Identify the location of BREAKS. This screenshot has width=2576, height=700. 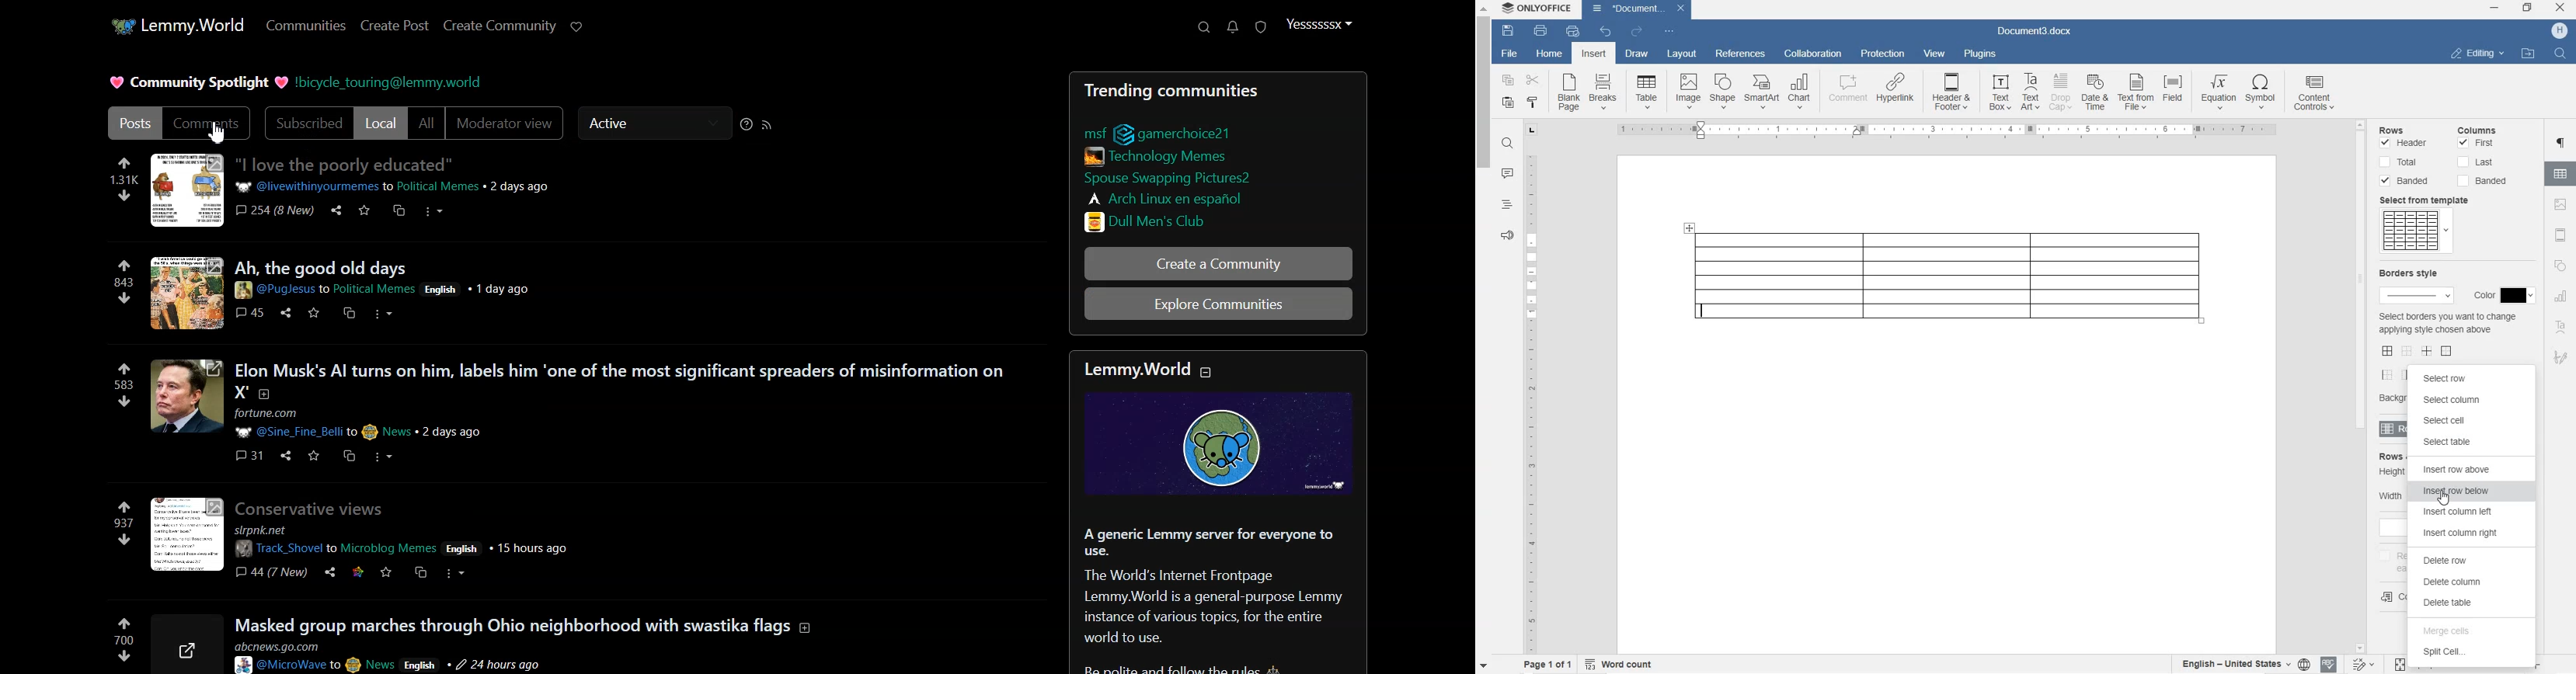
(1605, 92).